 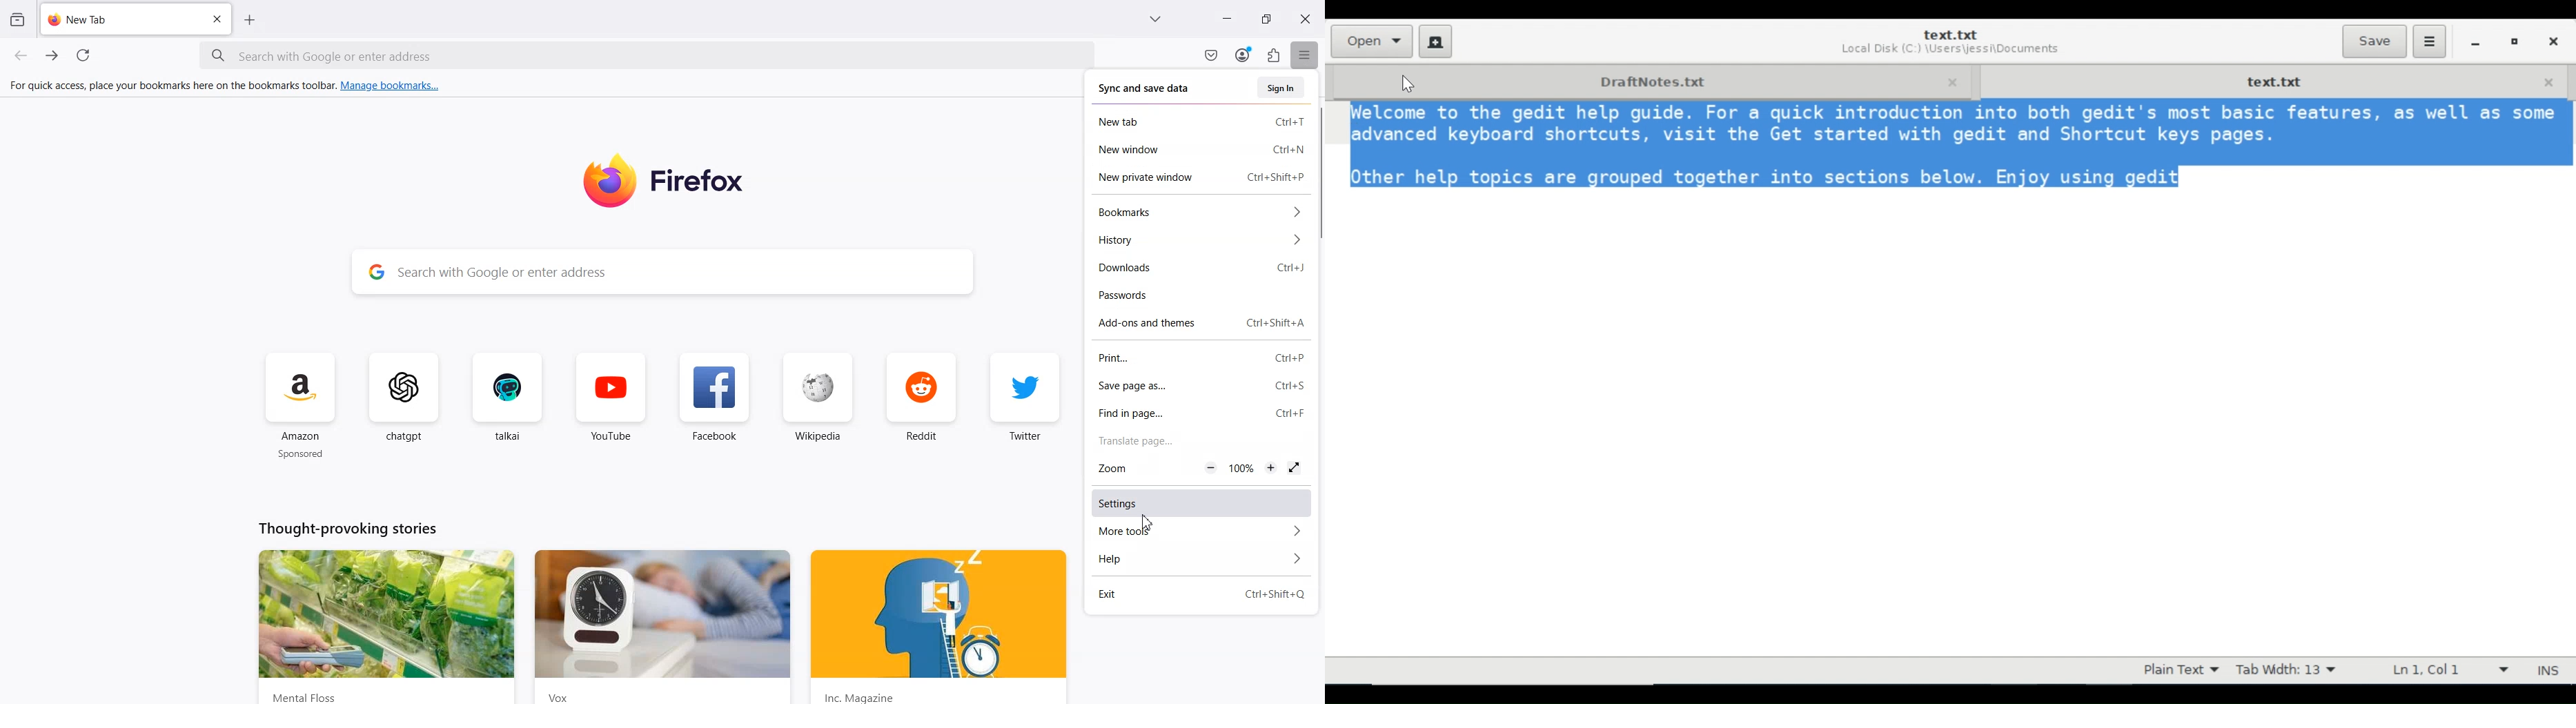 What do you see at coordinates (350, 529) in the screenshot?
I see `Thought-provoking stories` at bounding box center [350, 529].